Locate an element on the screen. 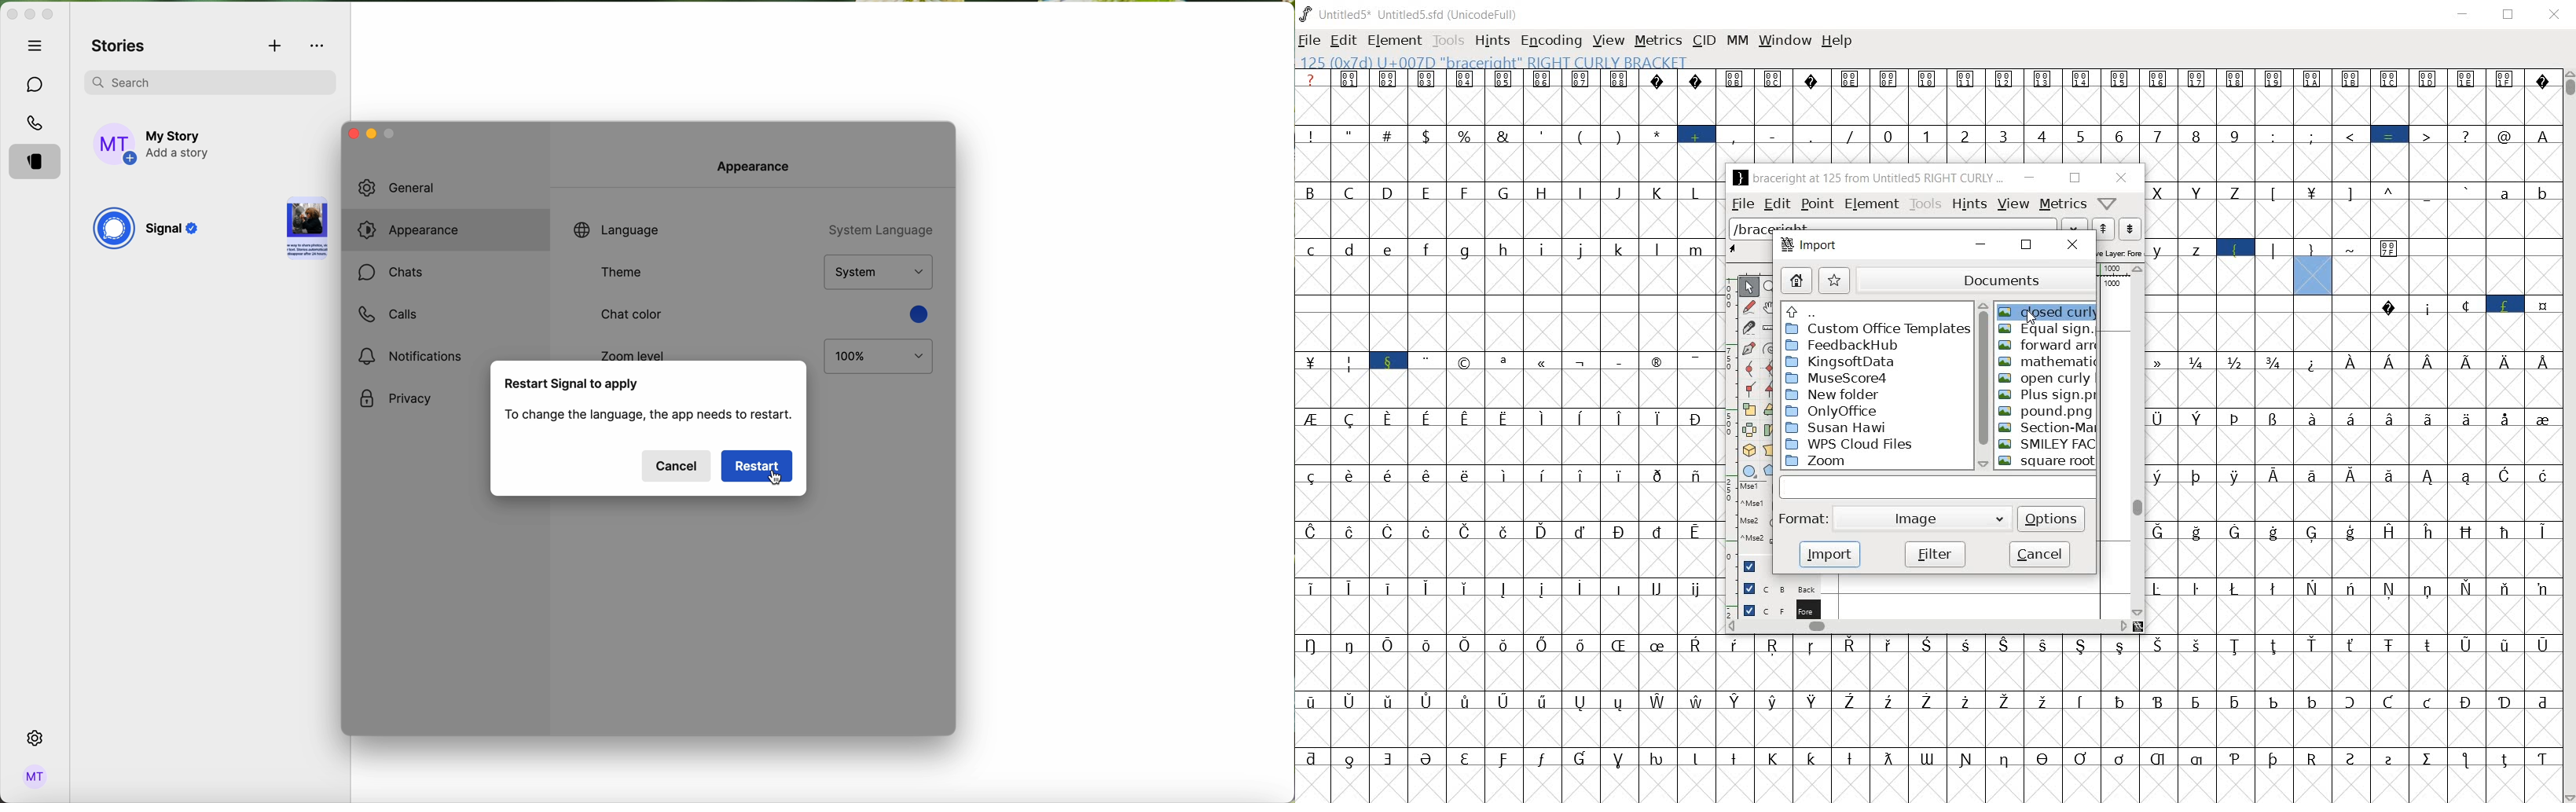 The width and height of the screenshot is (2576, 812). scale the selection is located at coordinates (1748, 409).